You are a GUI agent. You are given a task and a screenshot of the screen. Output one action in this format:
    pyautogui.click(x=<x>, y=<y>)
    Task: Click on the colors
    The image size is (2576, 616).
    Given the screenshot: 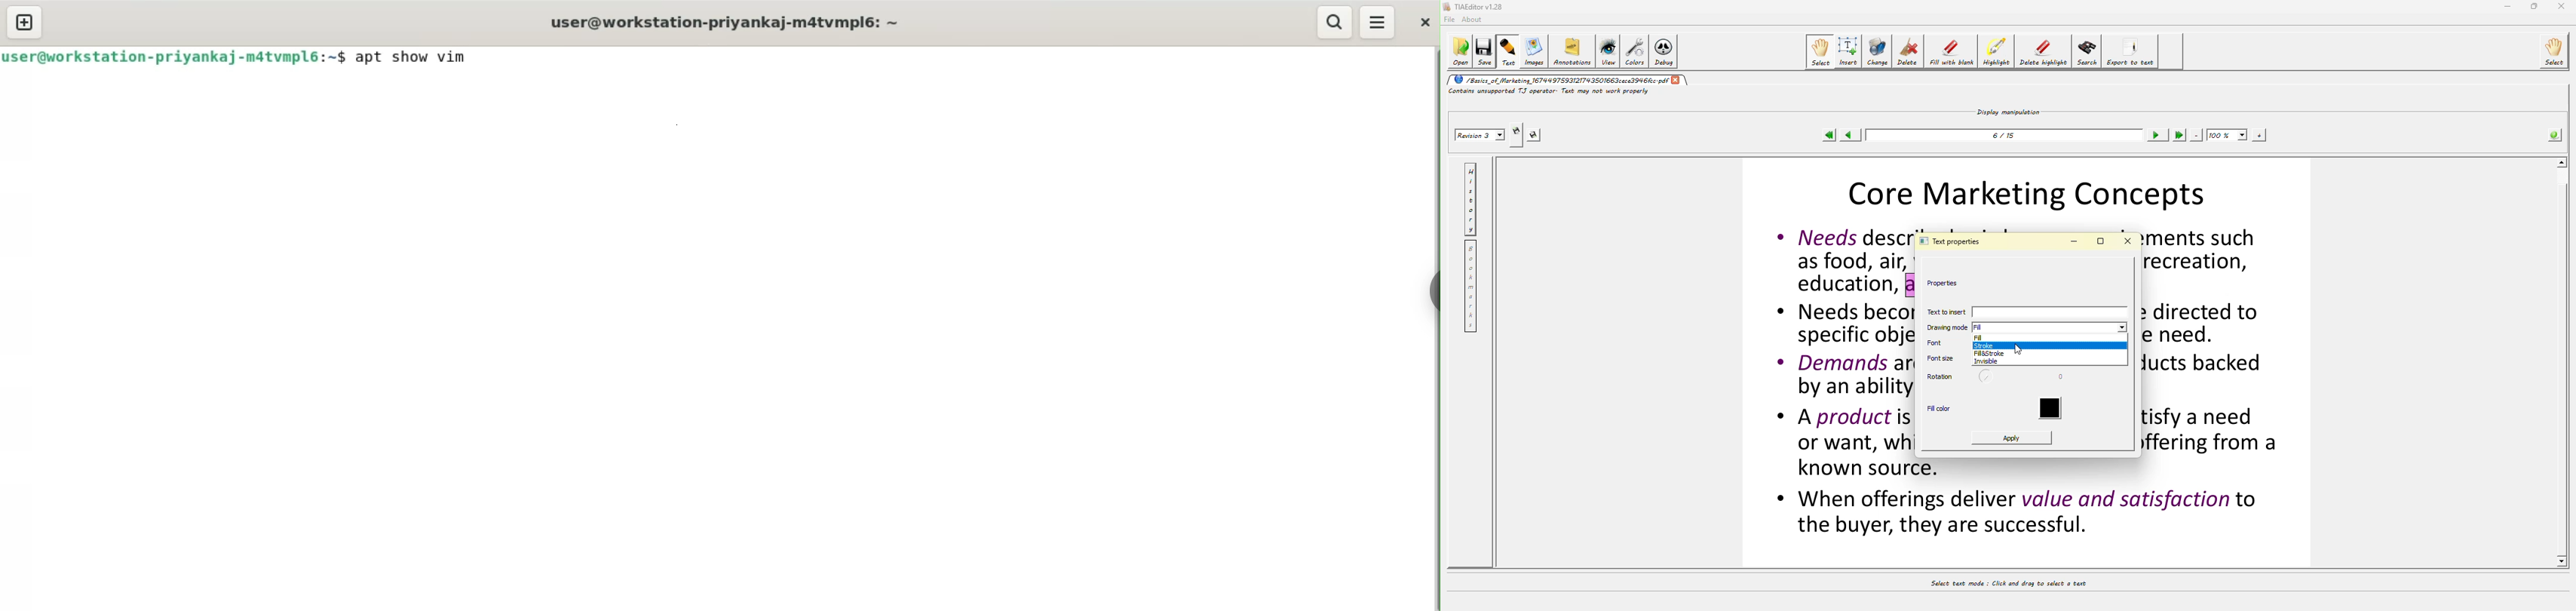 What is the action you would take?
    pyautogui.click(x=1634, y=51)
    